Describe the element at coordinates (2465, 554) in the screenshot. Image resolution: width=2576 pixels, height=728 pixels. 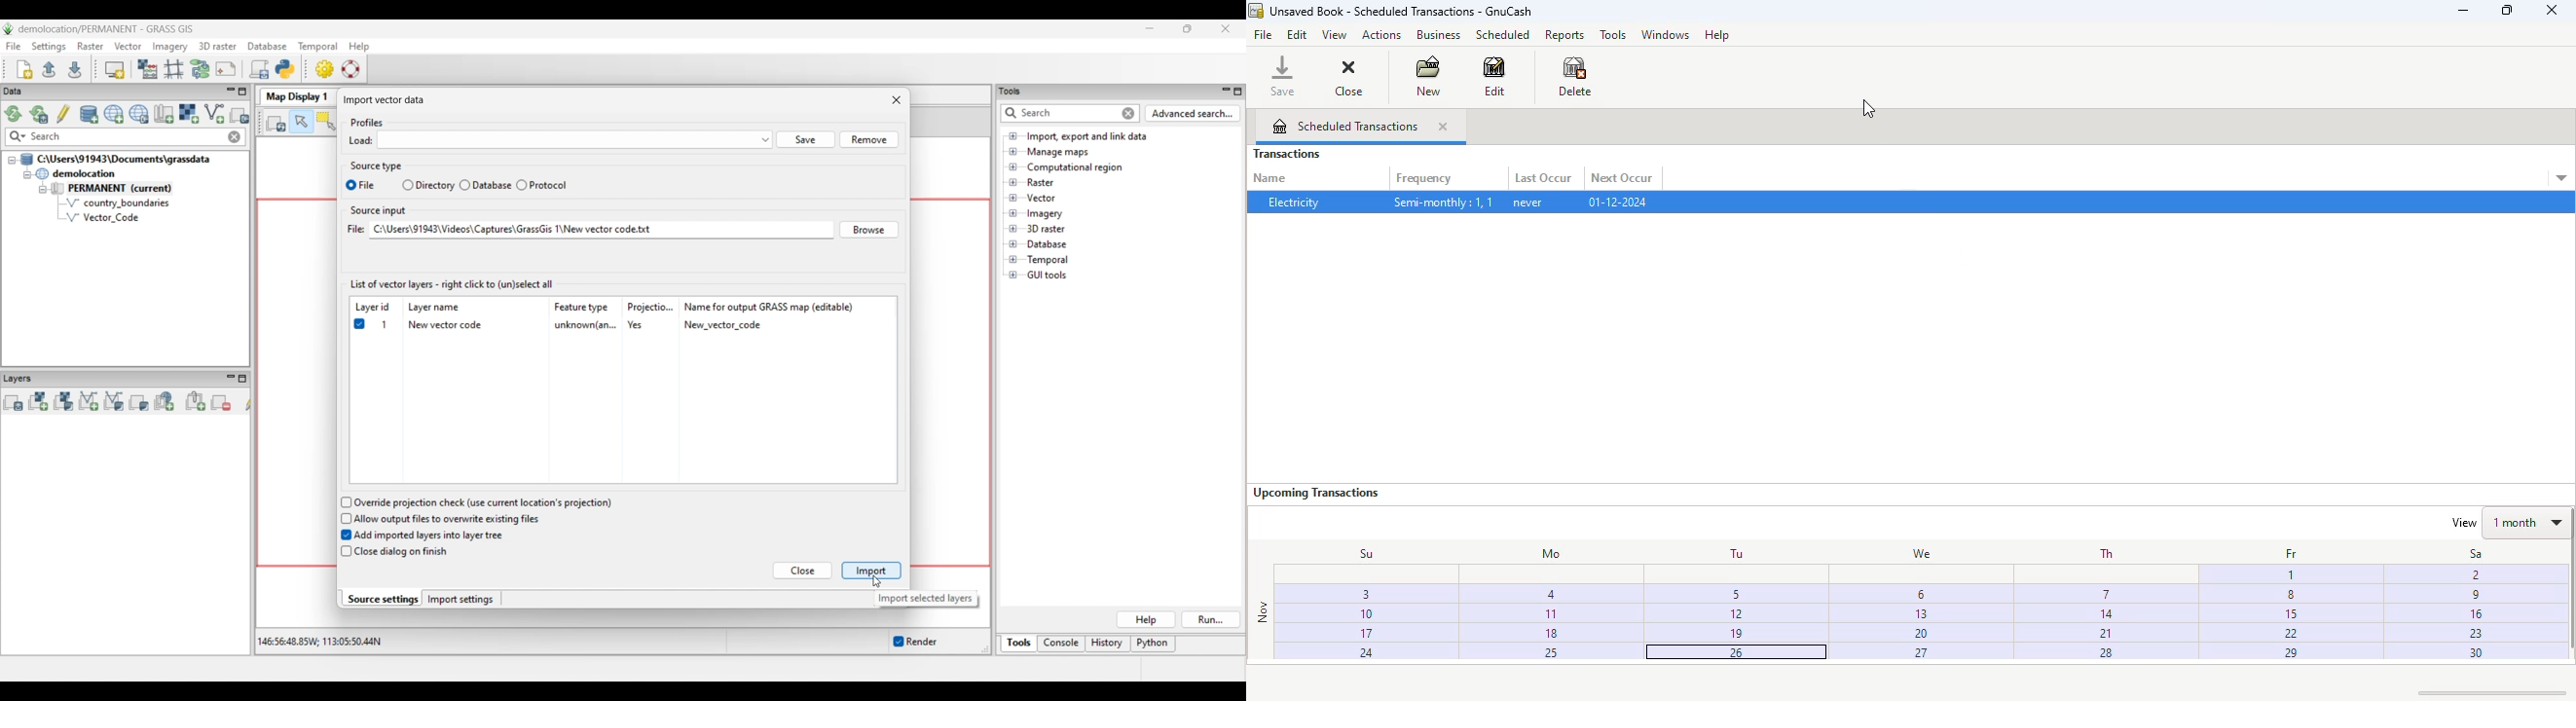
I see `Sa` at that location.